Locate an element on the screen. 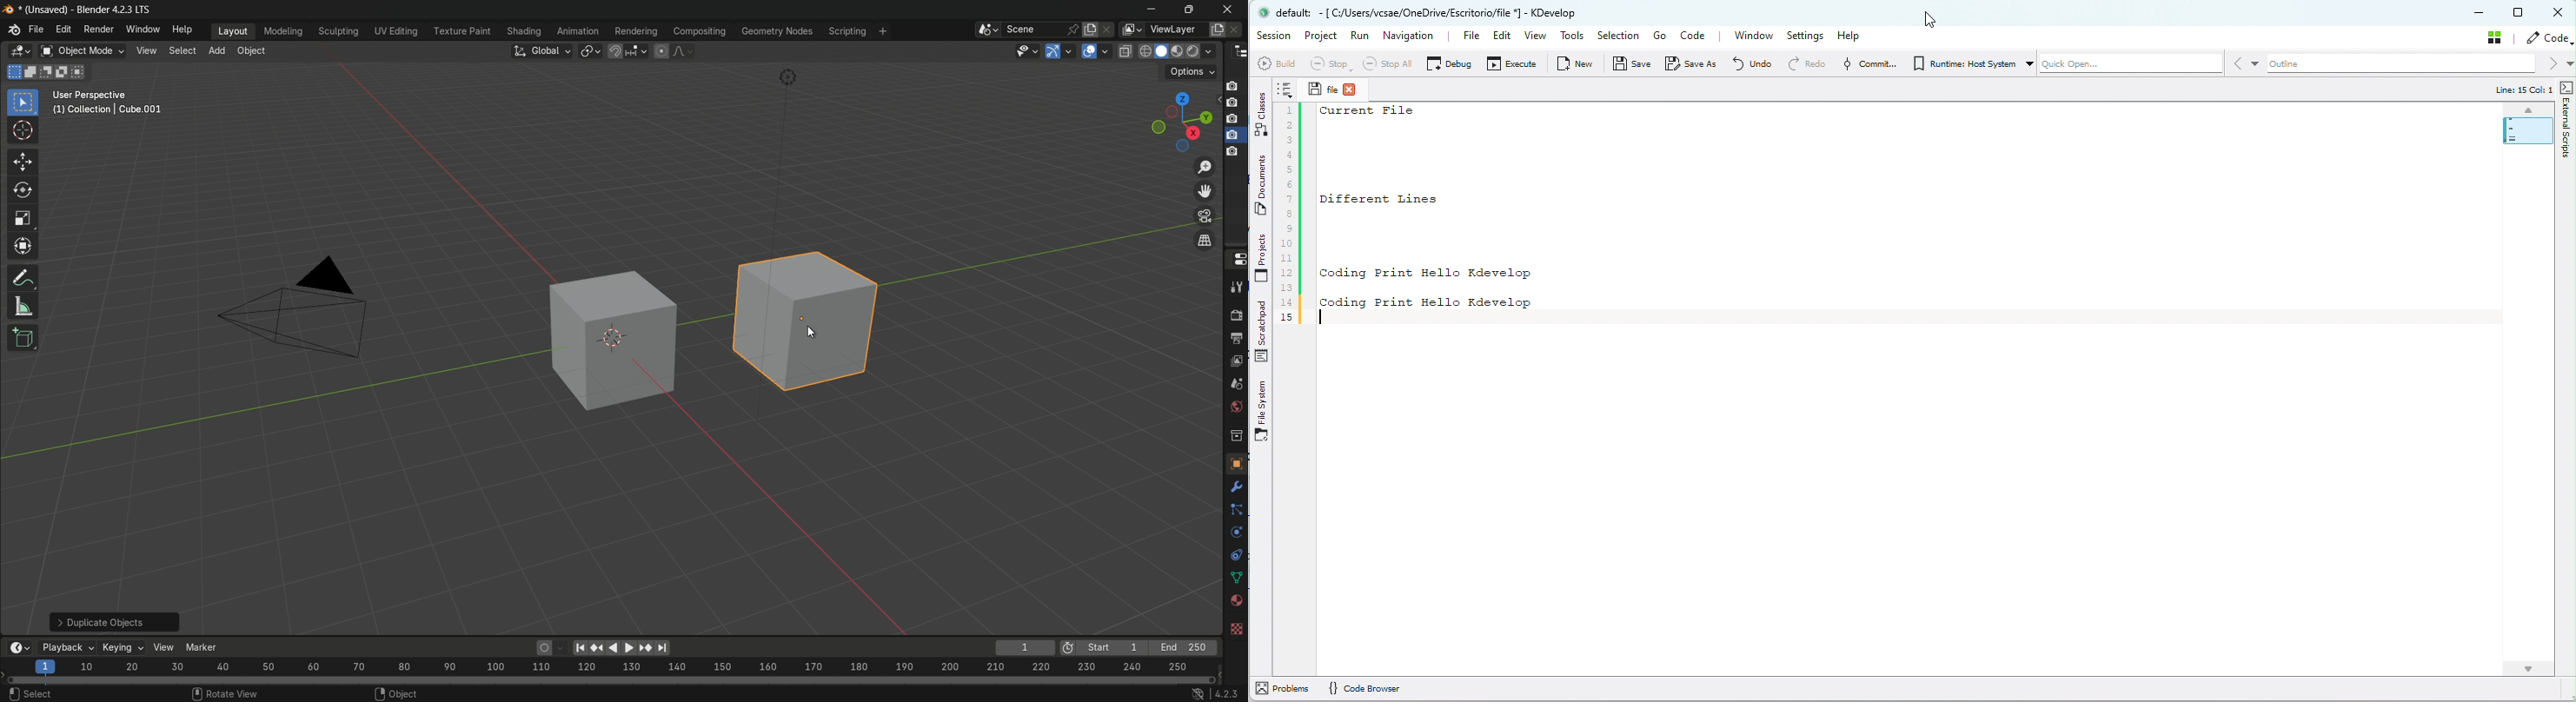 The height and width of the screenshot is (728, 2576). marker is located at coordinates (209, 646).